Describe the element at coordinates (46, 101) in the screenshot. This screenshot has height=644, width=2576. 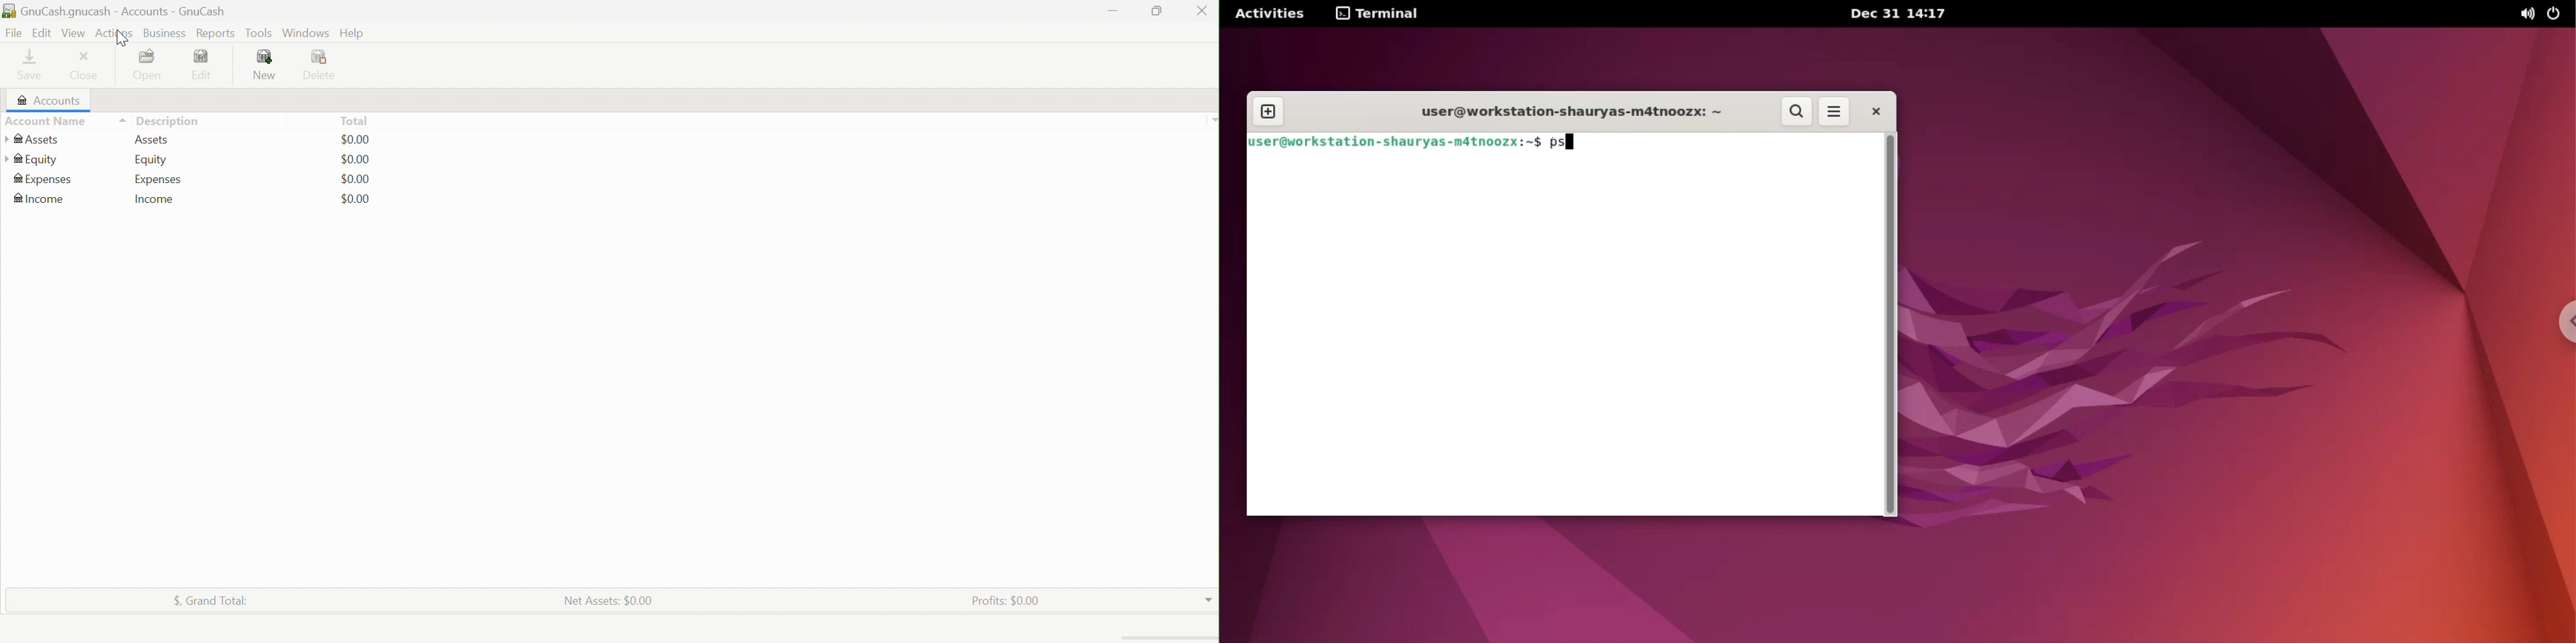
I see `Accounts` at that location.